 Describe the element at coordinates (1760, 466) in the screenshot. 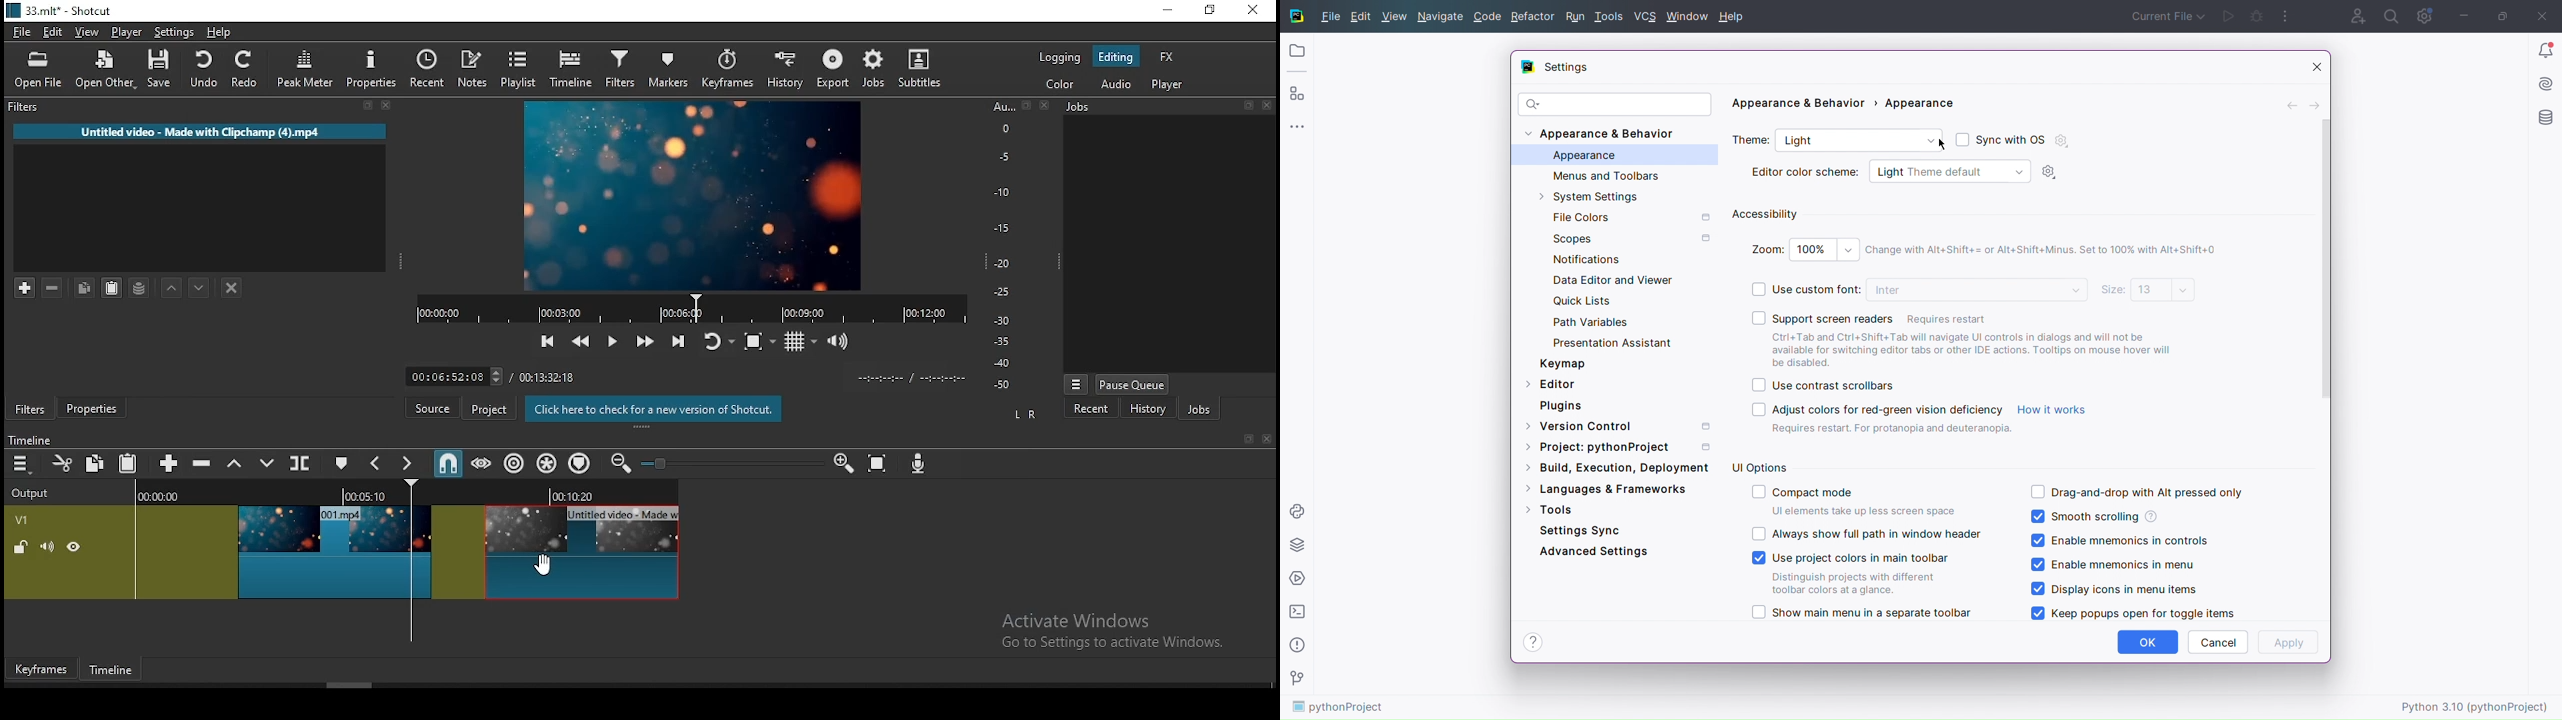

I see `UI Options` at that location.